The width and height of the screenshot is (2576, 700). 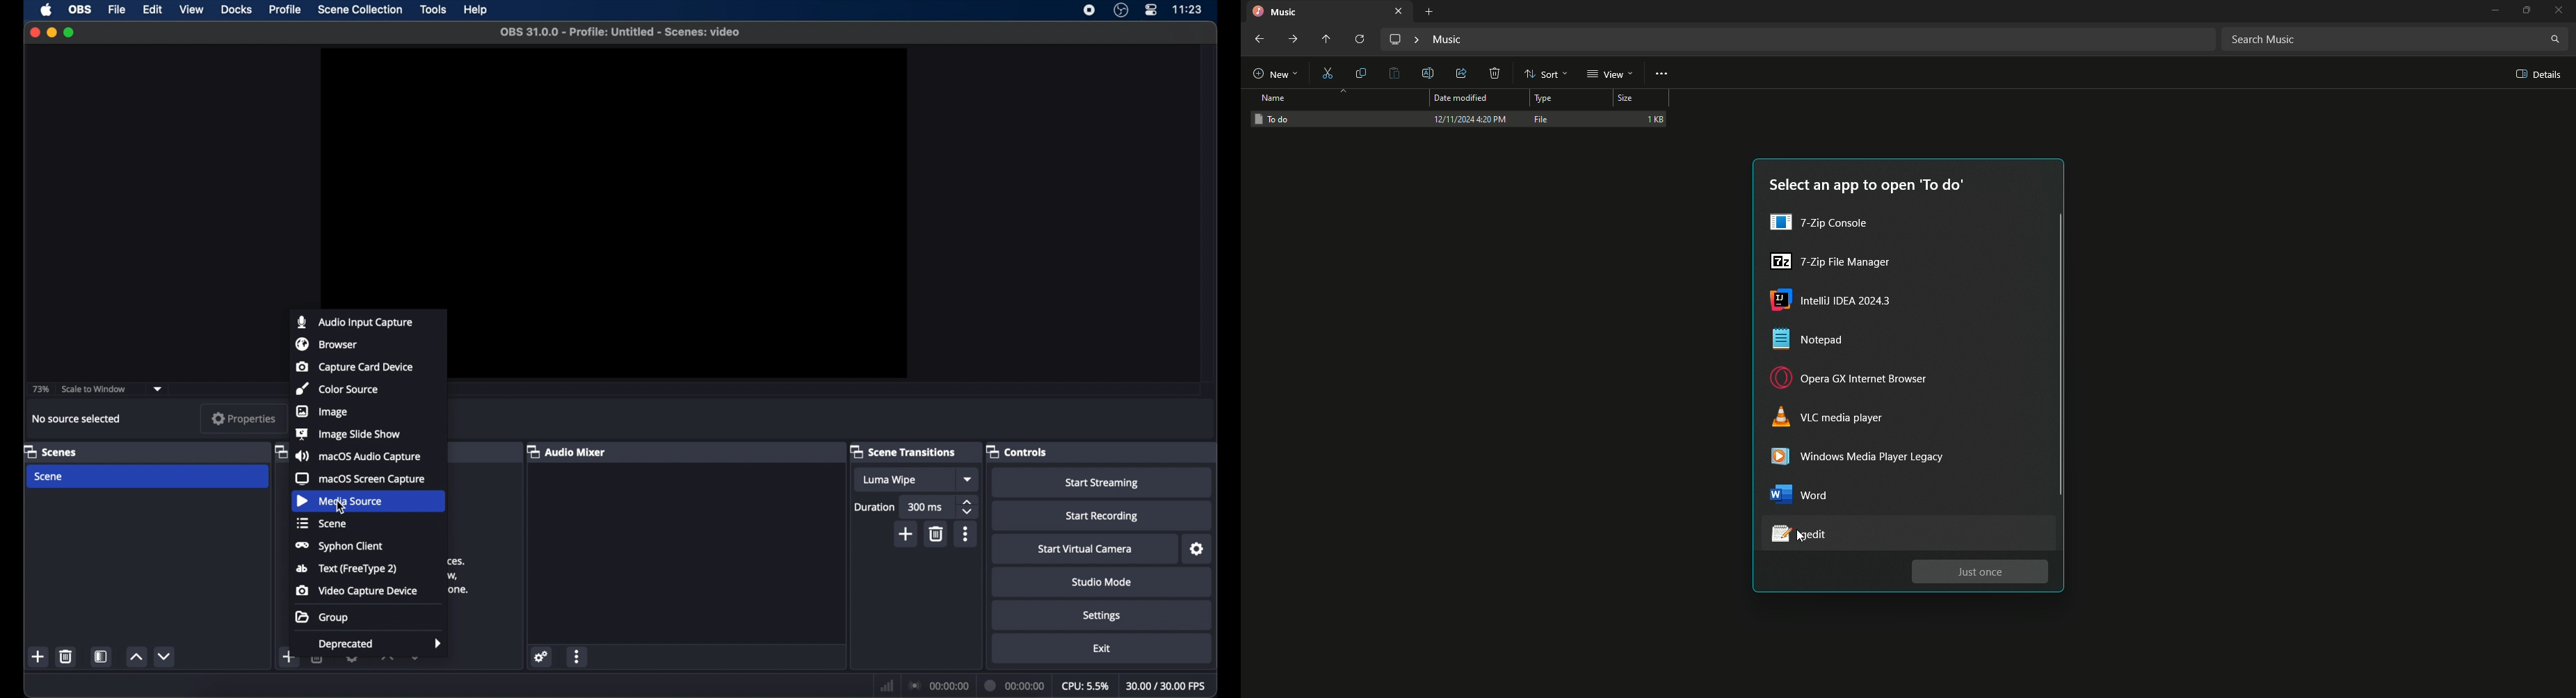 What do you see at coordinates (361, 478) in the screenshot?
I see `macOS screen capture` at bounding box center [361, 478].